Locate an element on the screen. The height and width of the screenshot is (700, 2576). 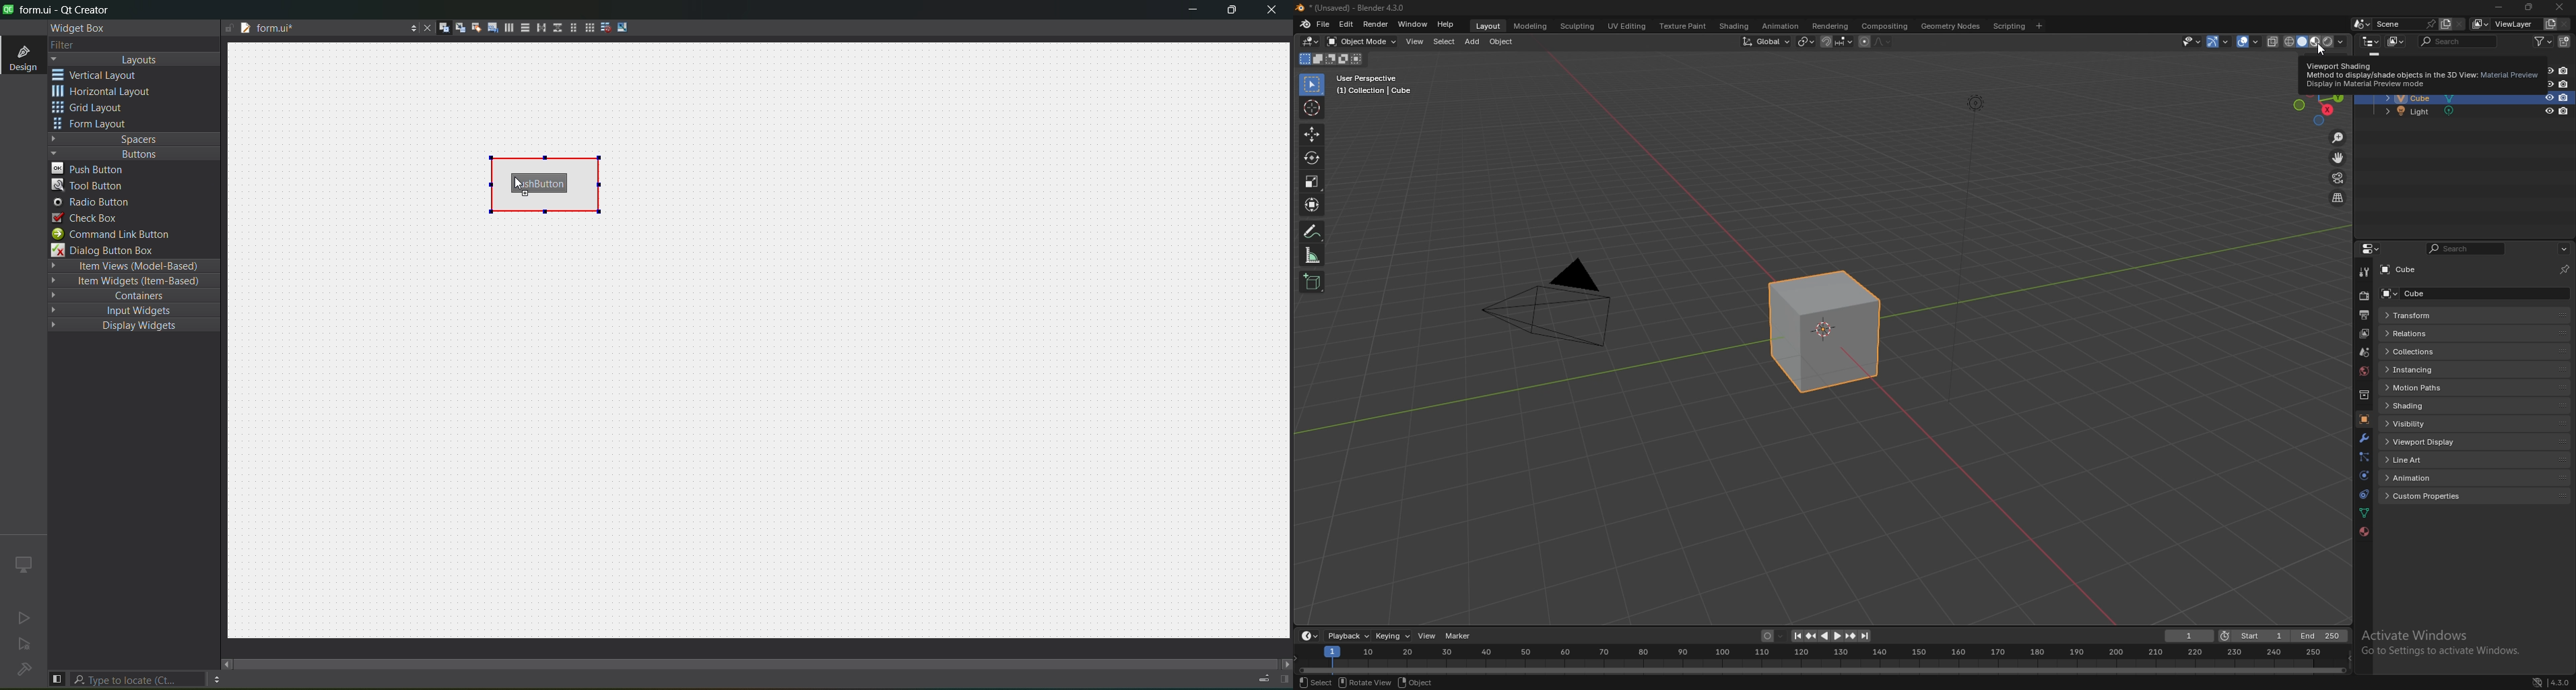
rendering is located at coordinates (1831, 26).